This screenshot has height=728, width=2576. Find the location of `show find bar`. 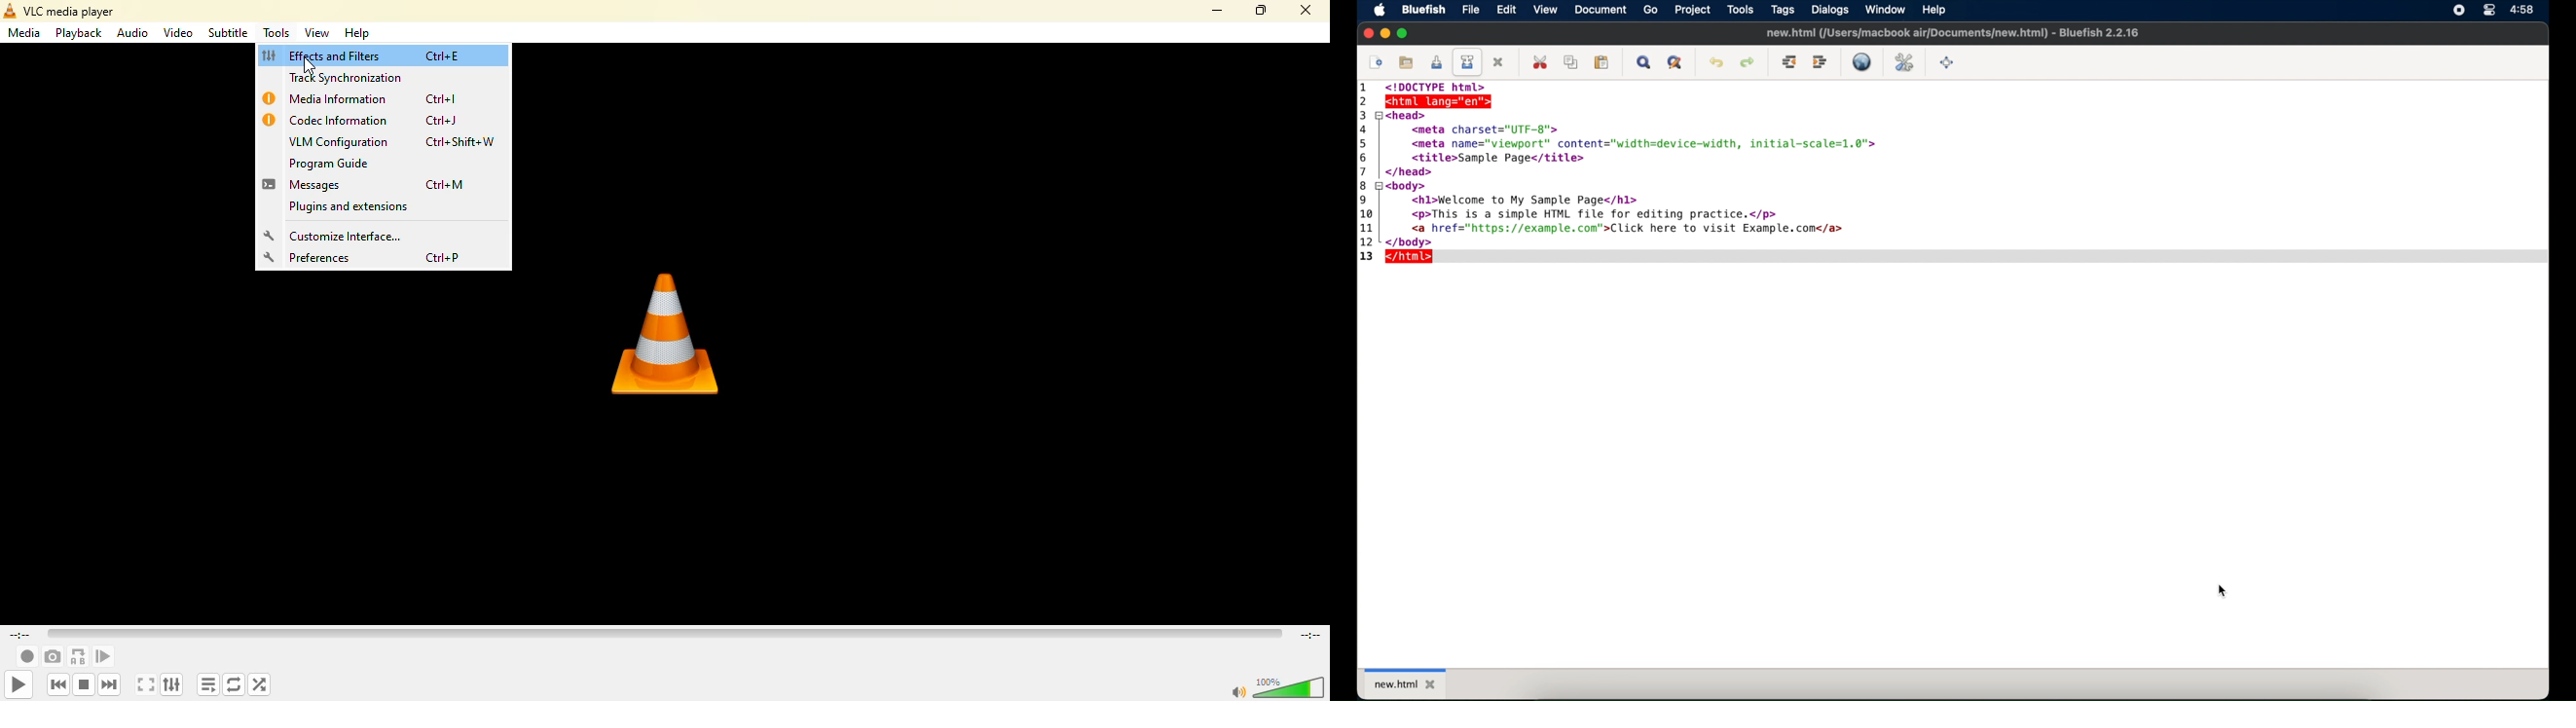

show find bar is located at coordinates (1645, 62).